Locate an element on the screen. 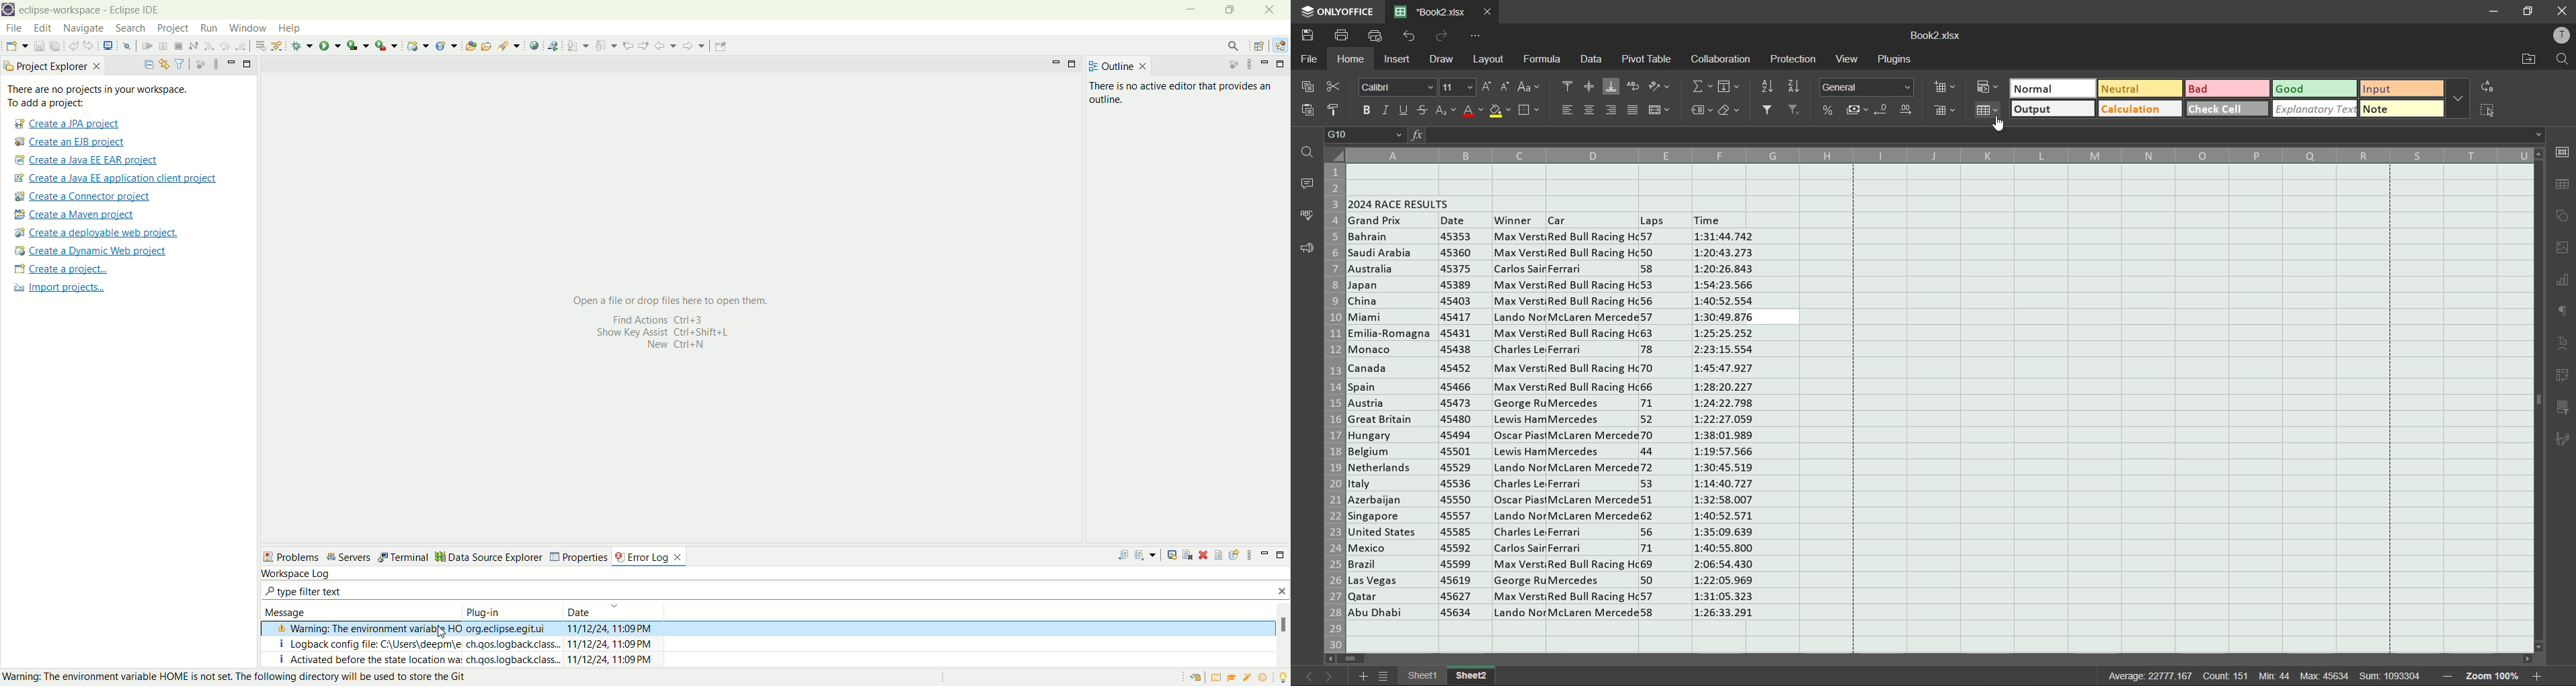 This screenshot has height=700, width=2576. input is located at coordinates (2400, 90).